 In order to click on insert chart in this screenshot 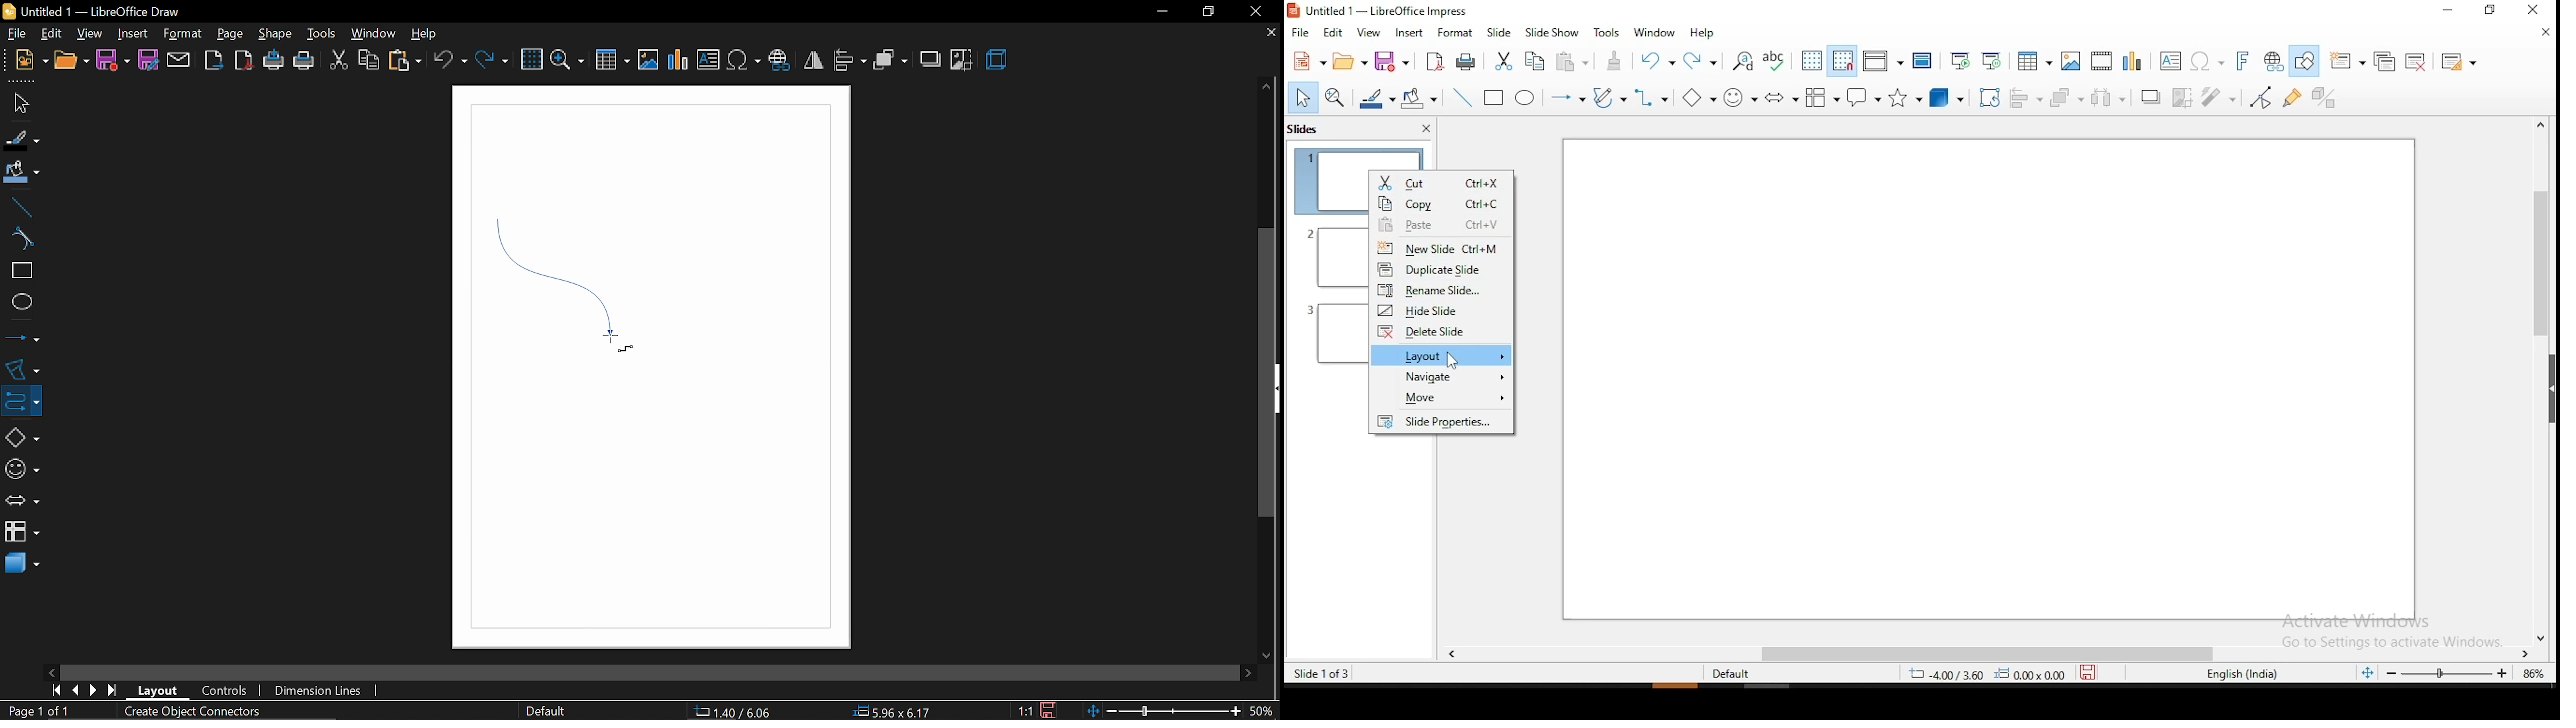, I will do `click(2135, 60)`.